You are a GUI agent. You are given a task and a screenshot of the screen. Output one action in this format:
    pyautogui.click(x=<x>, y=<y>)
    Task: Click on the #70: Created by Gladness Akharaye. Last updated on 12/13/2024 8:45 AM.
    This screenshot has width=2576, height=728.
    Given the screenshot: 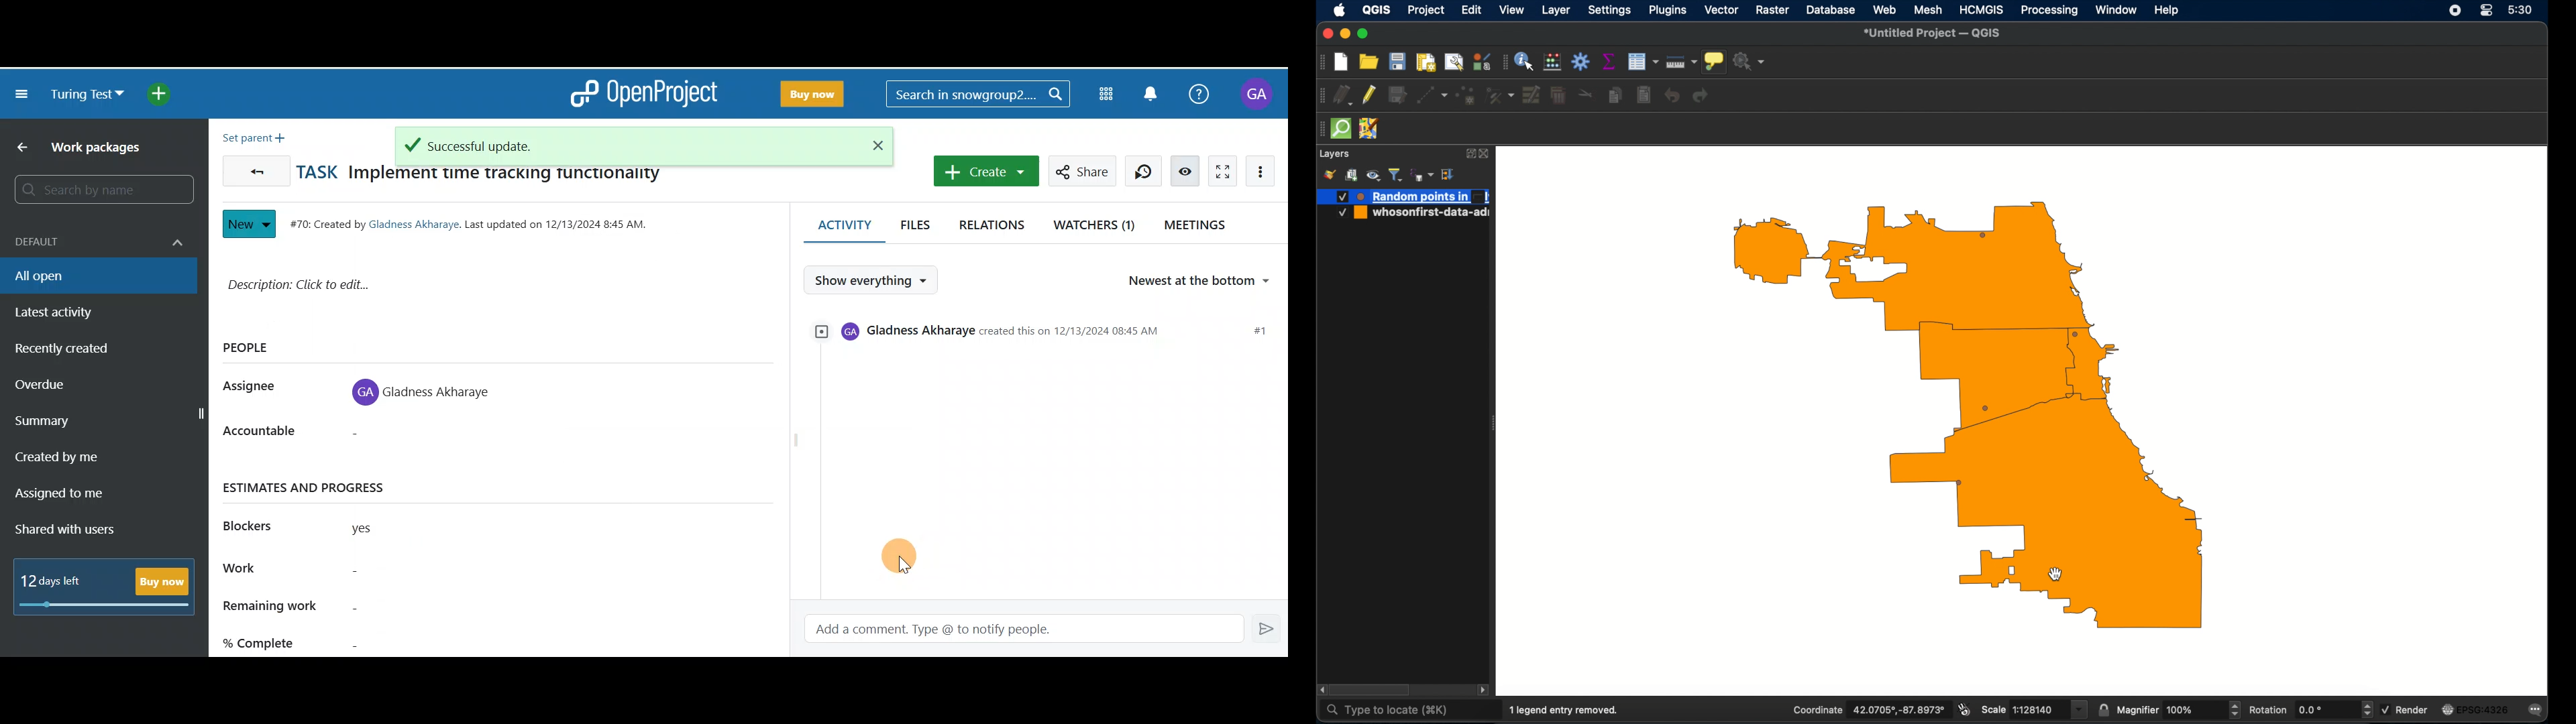 What is the action you would take?
    pyautogui.click(x=476, y=222)
    